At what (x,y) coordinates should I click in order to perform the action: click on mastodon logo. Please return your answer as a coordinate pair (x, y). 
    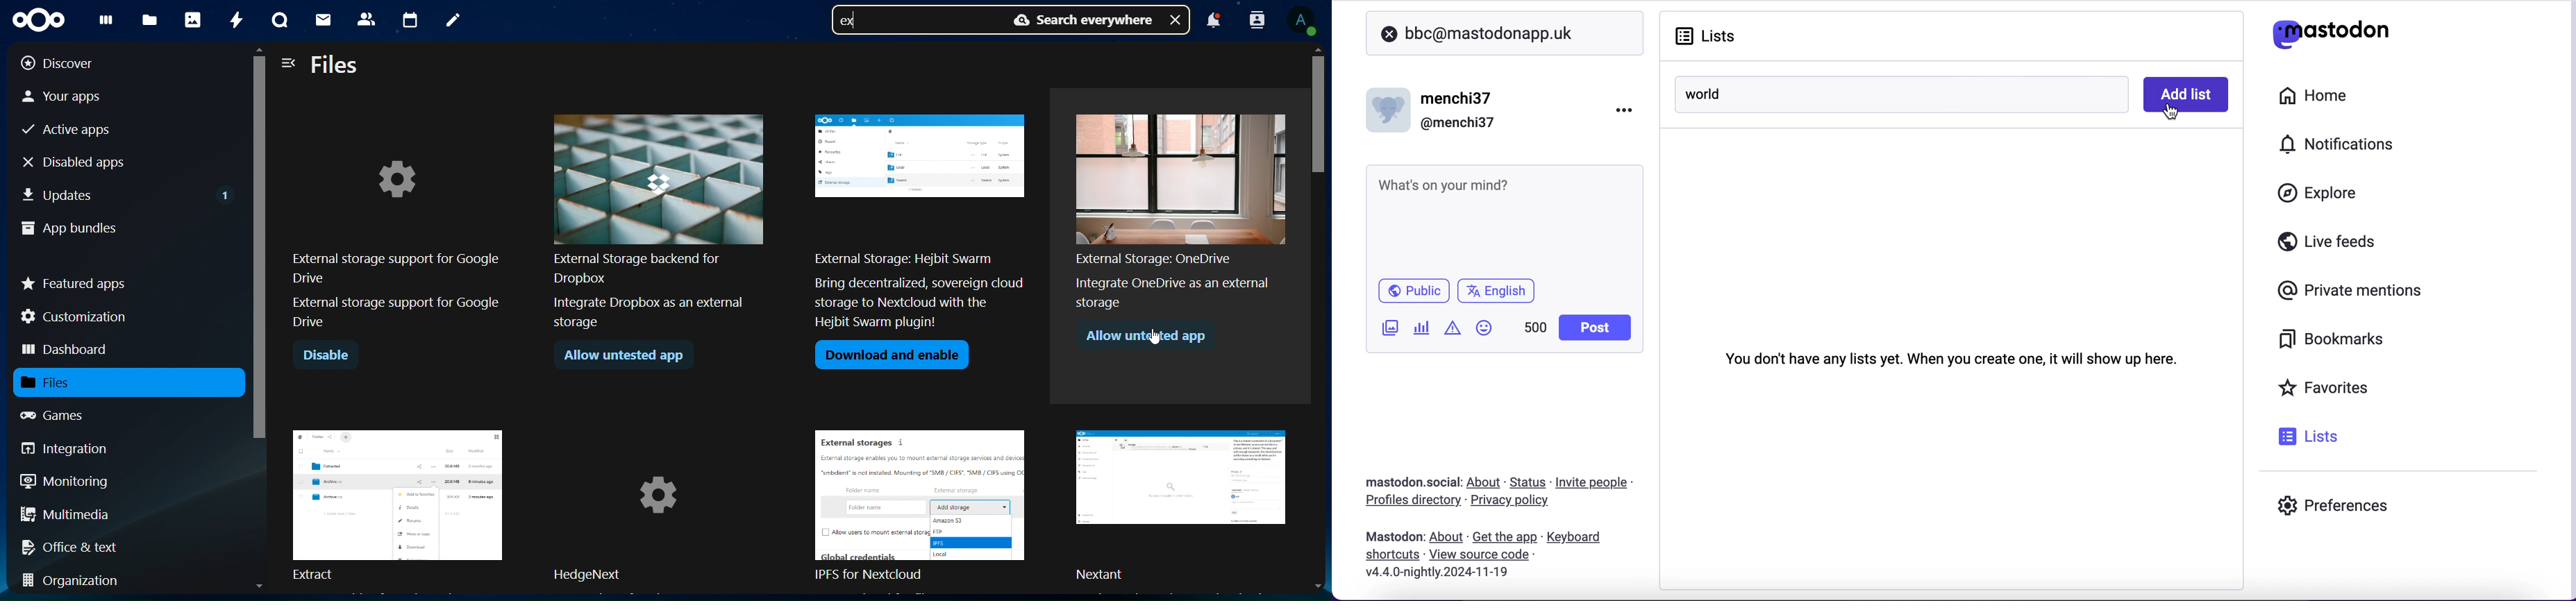
    Looking at the image, I should click on (2331, 32).